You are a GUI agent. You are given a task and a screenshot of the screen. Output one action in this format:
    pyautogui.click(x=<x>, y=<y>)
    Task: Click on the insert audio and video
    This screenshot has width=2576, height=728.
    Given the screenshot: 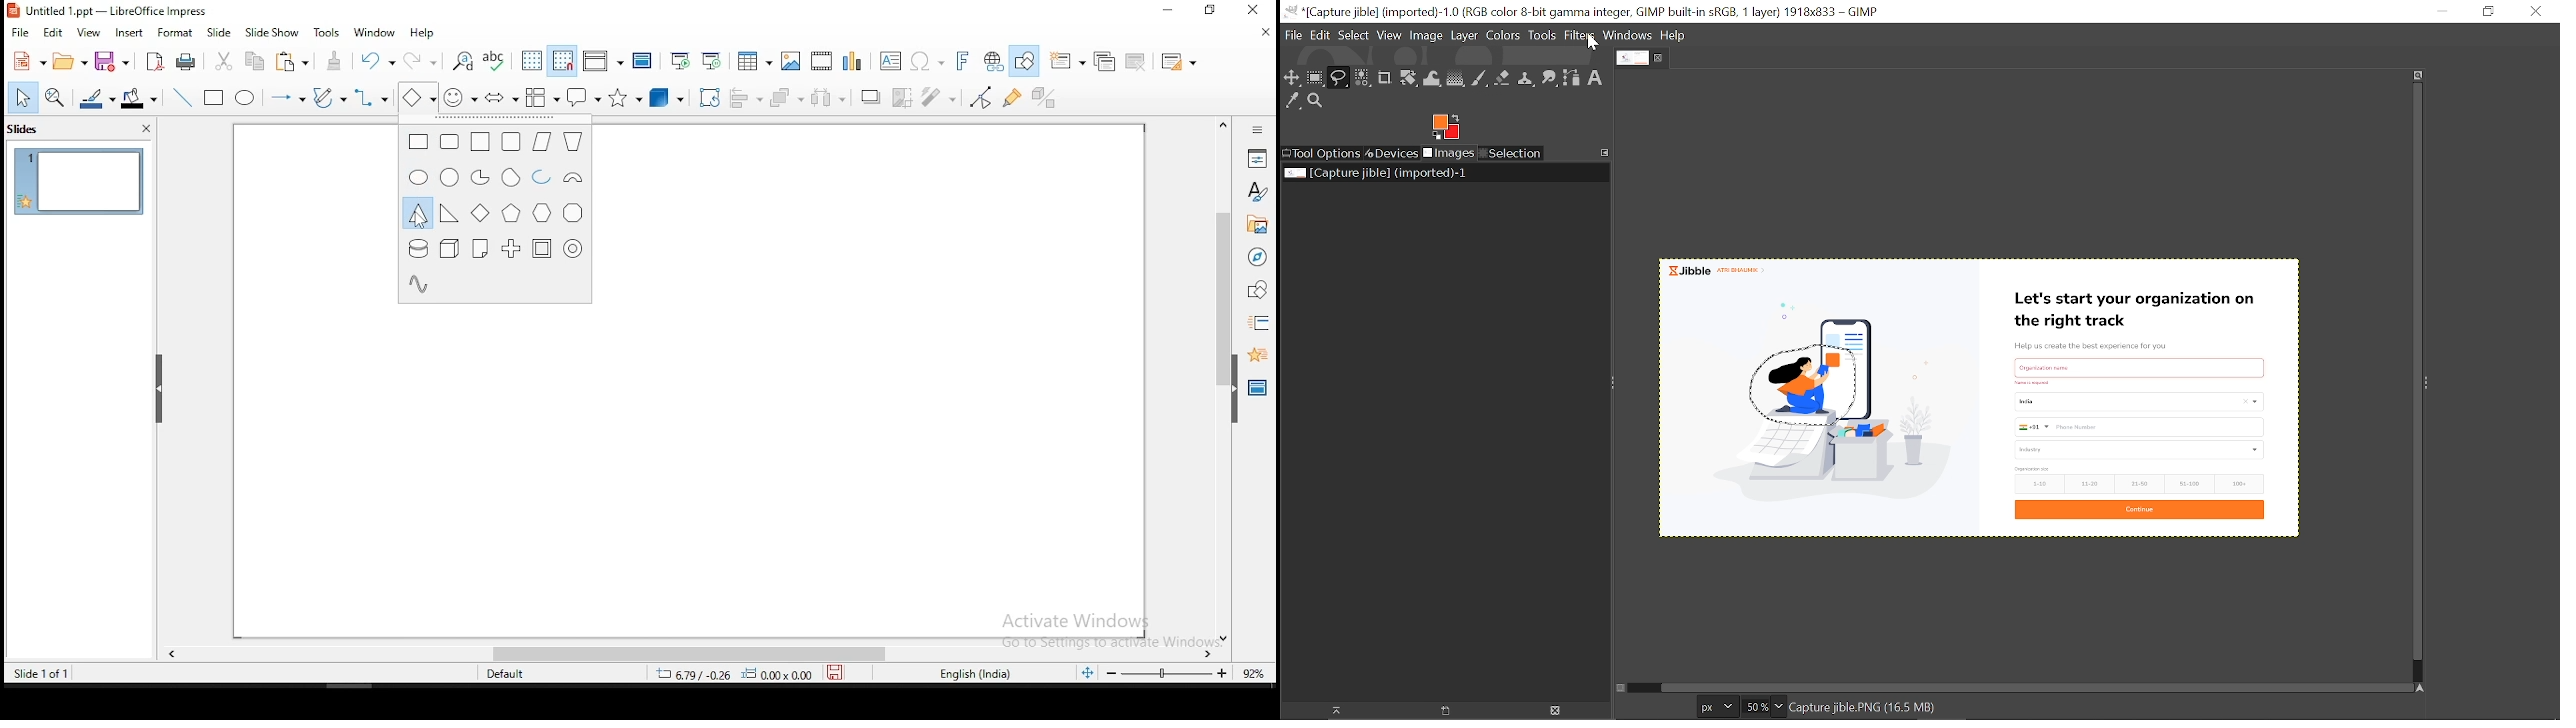 What is the action you would take?
    pyautogui.click(x=821, y=59)
    